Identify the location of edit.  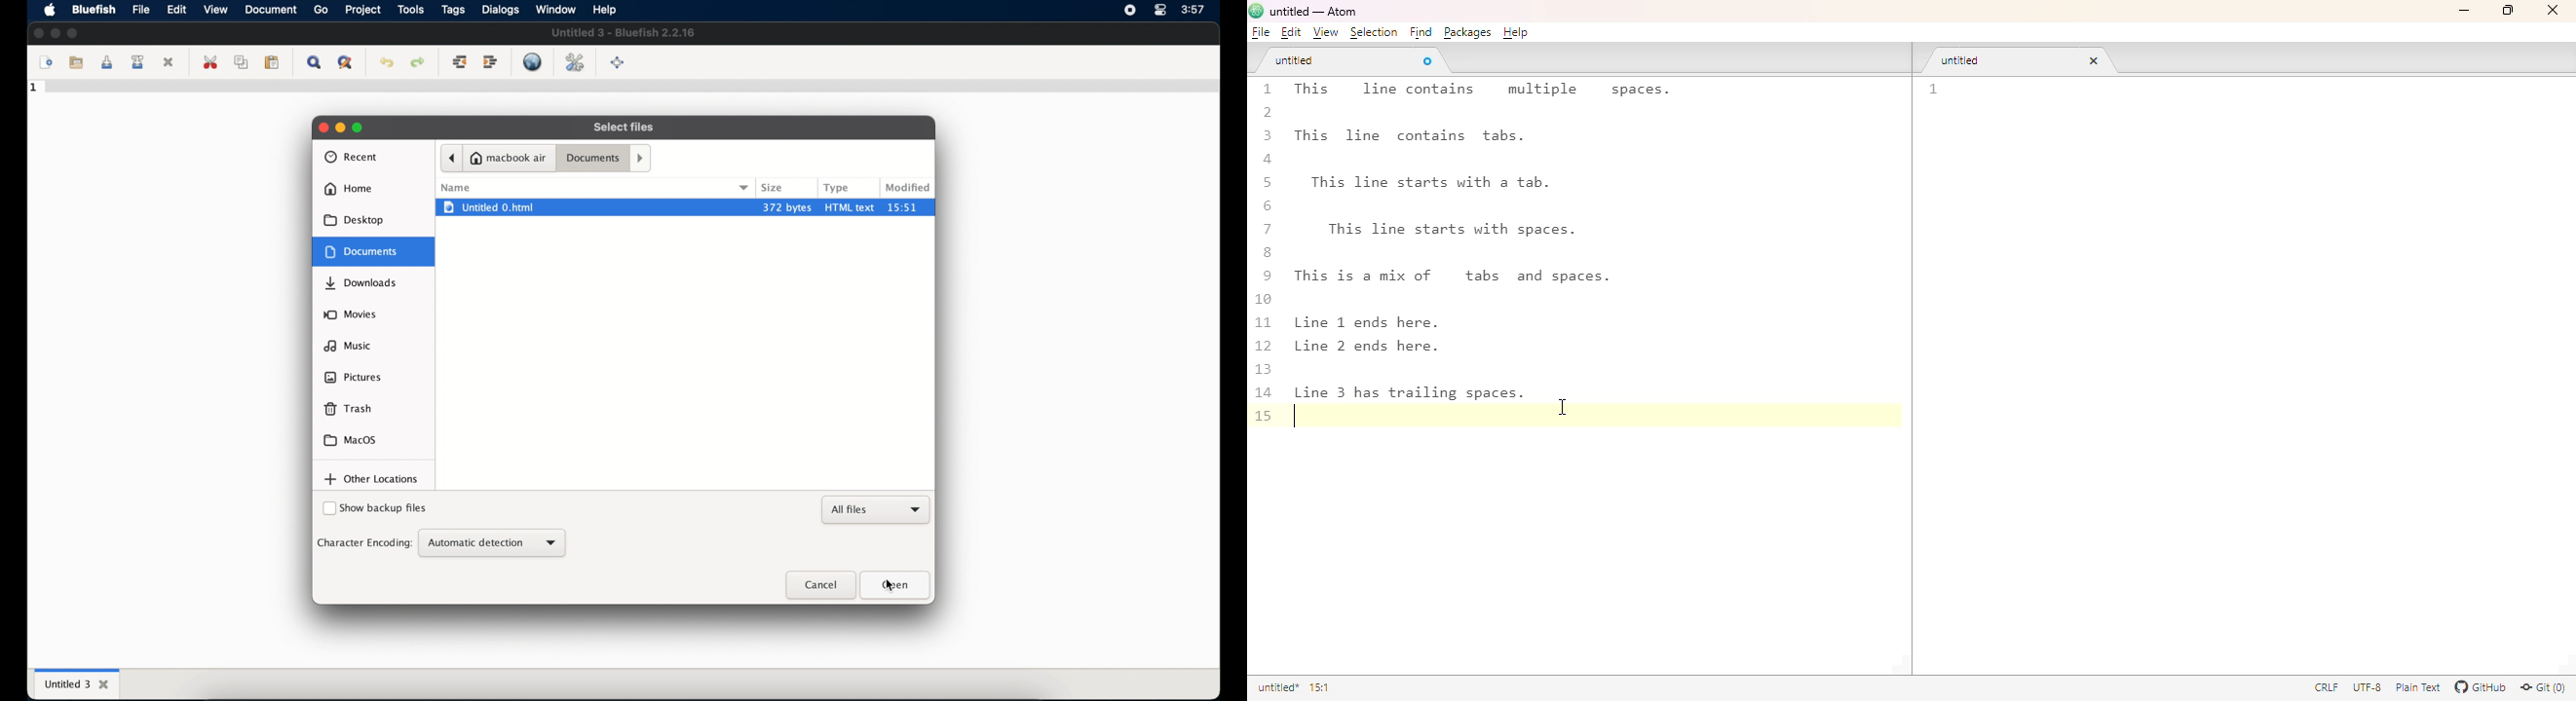
(1291, 32).